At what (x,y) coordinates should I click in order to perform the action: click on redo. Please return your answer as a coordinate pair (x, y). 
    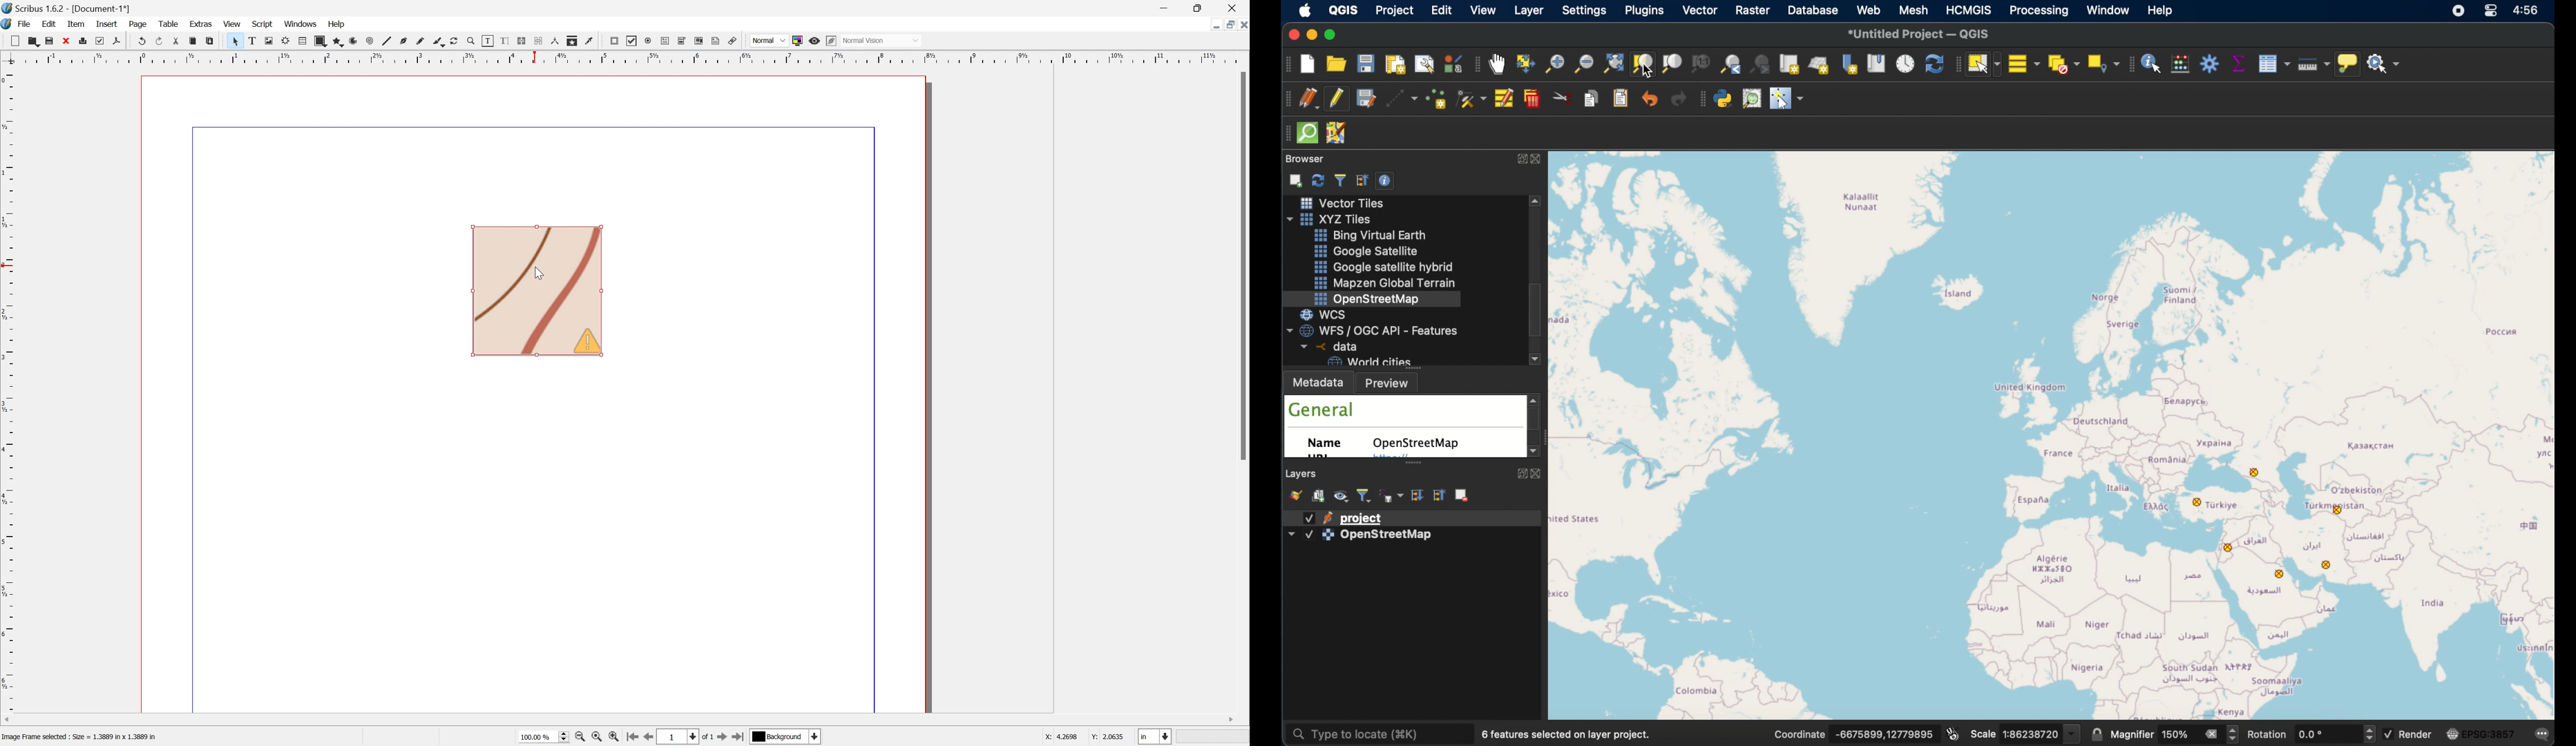
    Looking at the image, I should click on (1679, 99).